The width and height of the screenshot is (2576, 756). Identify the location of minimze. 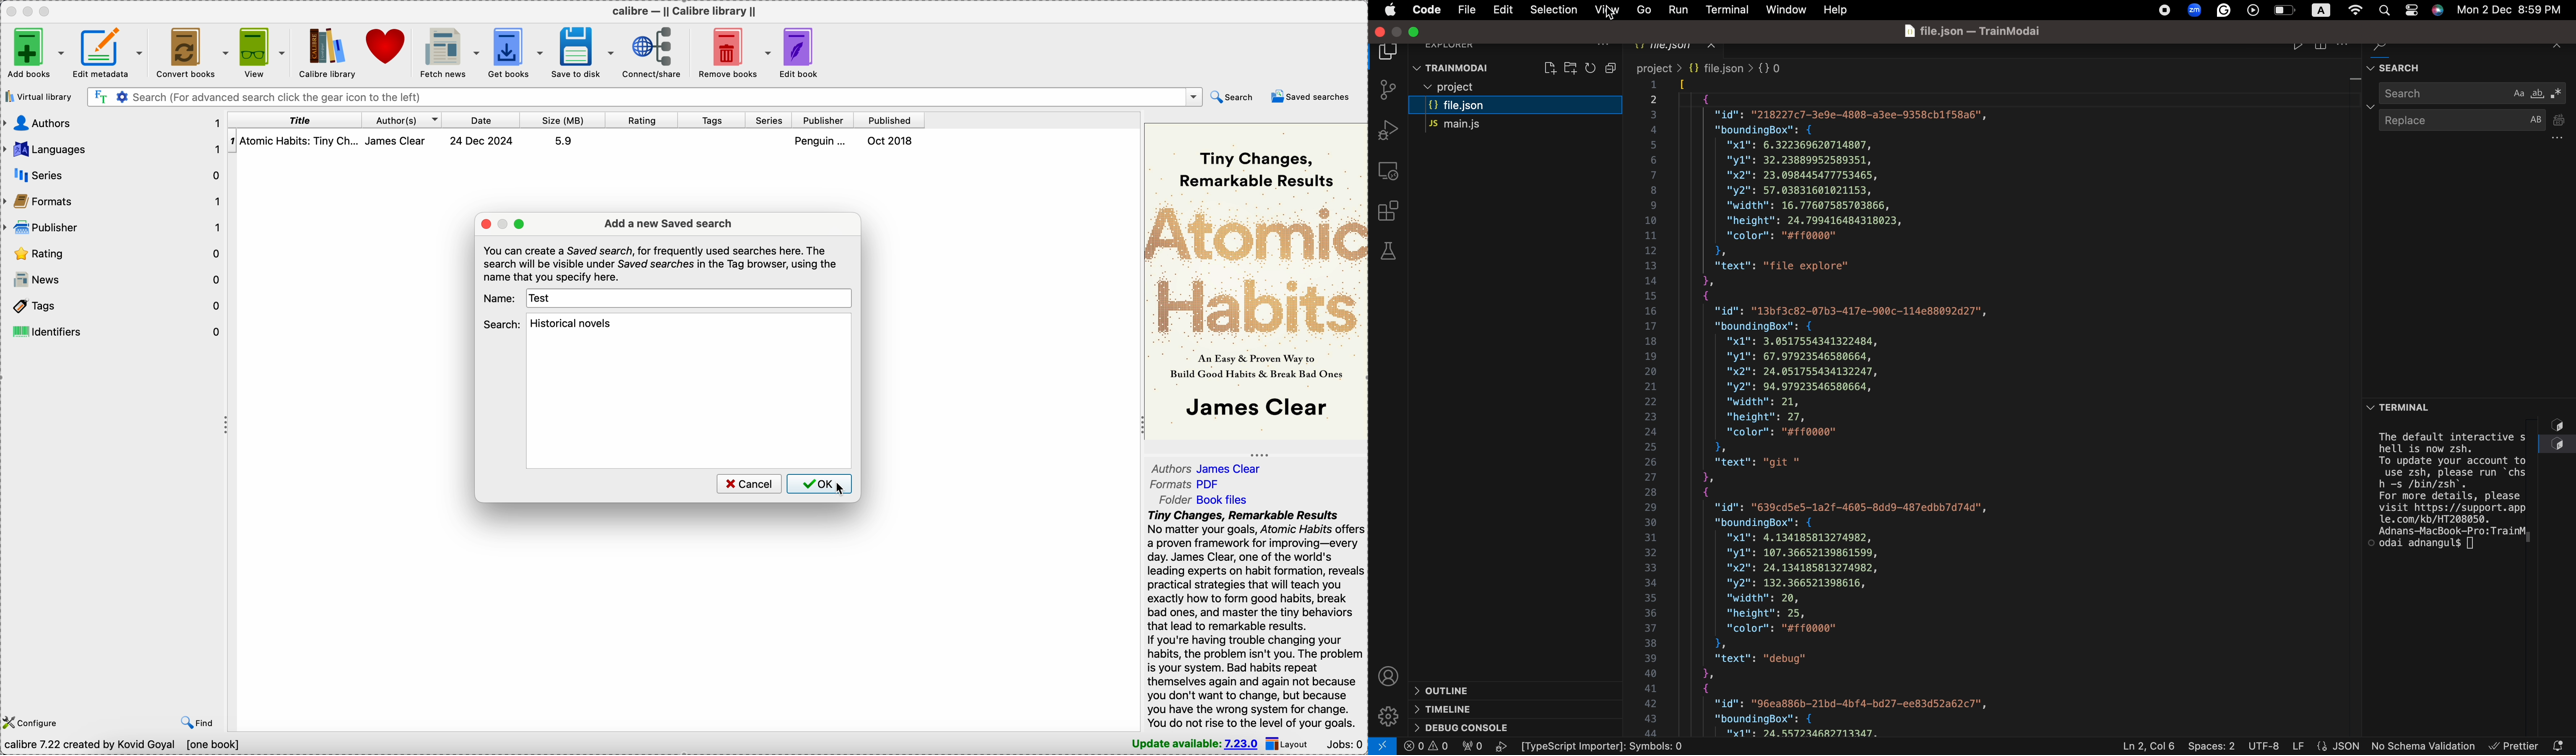
(1416, 29).